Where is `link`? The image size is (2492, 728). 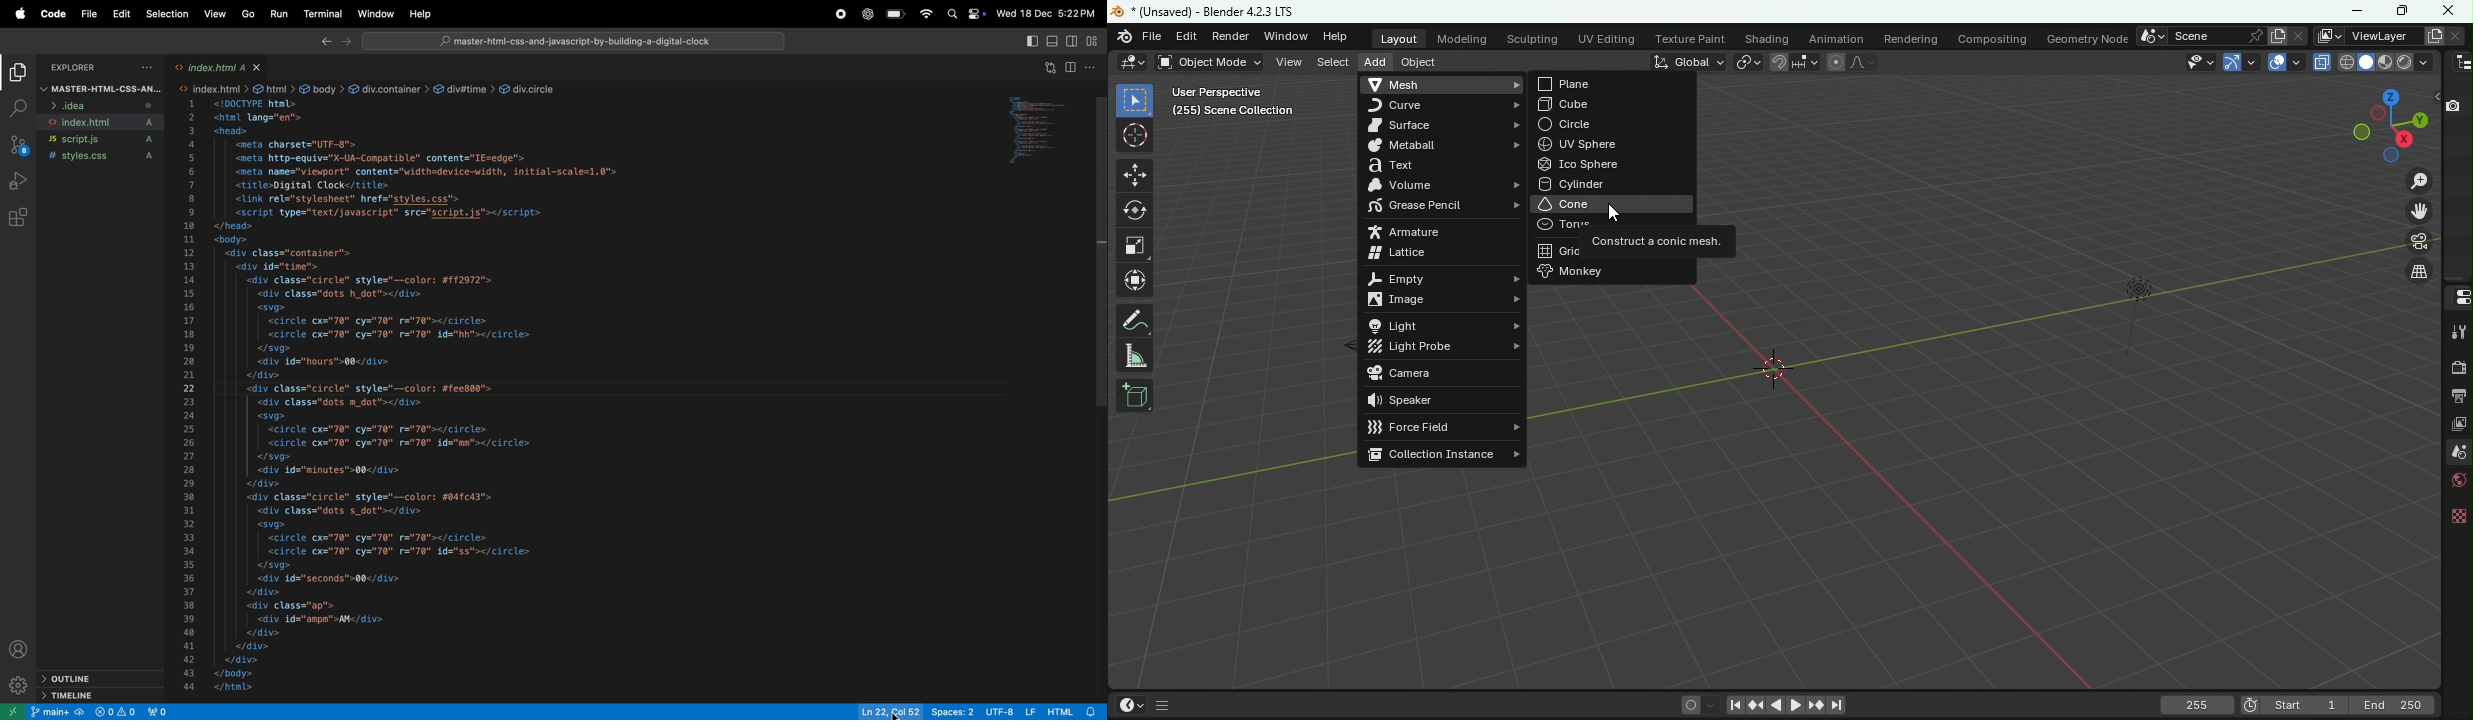
link is located at coordinates (465, 87).